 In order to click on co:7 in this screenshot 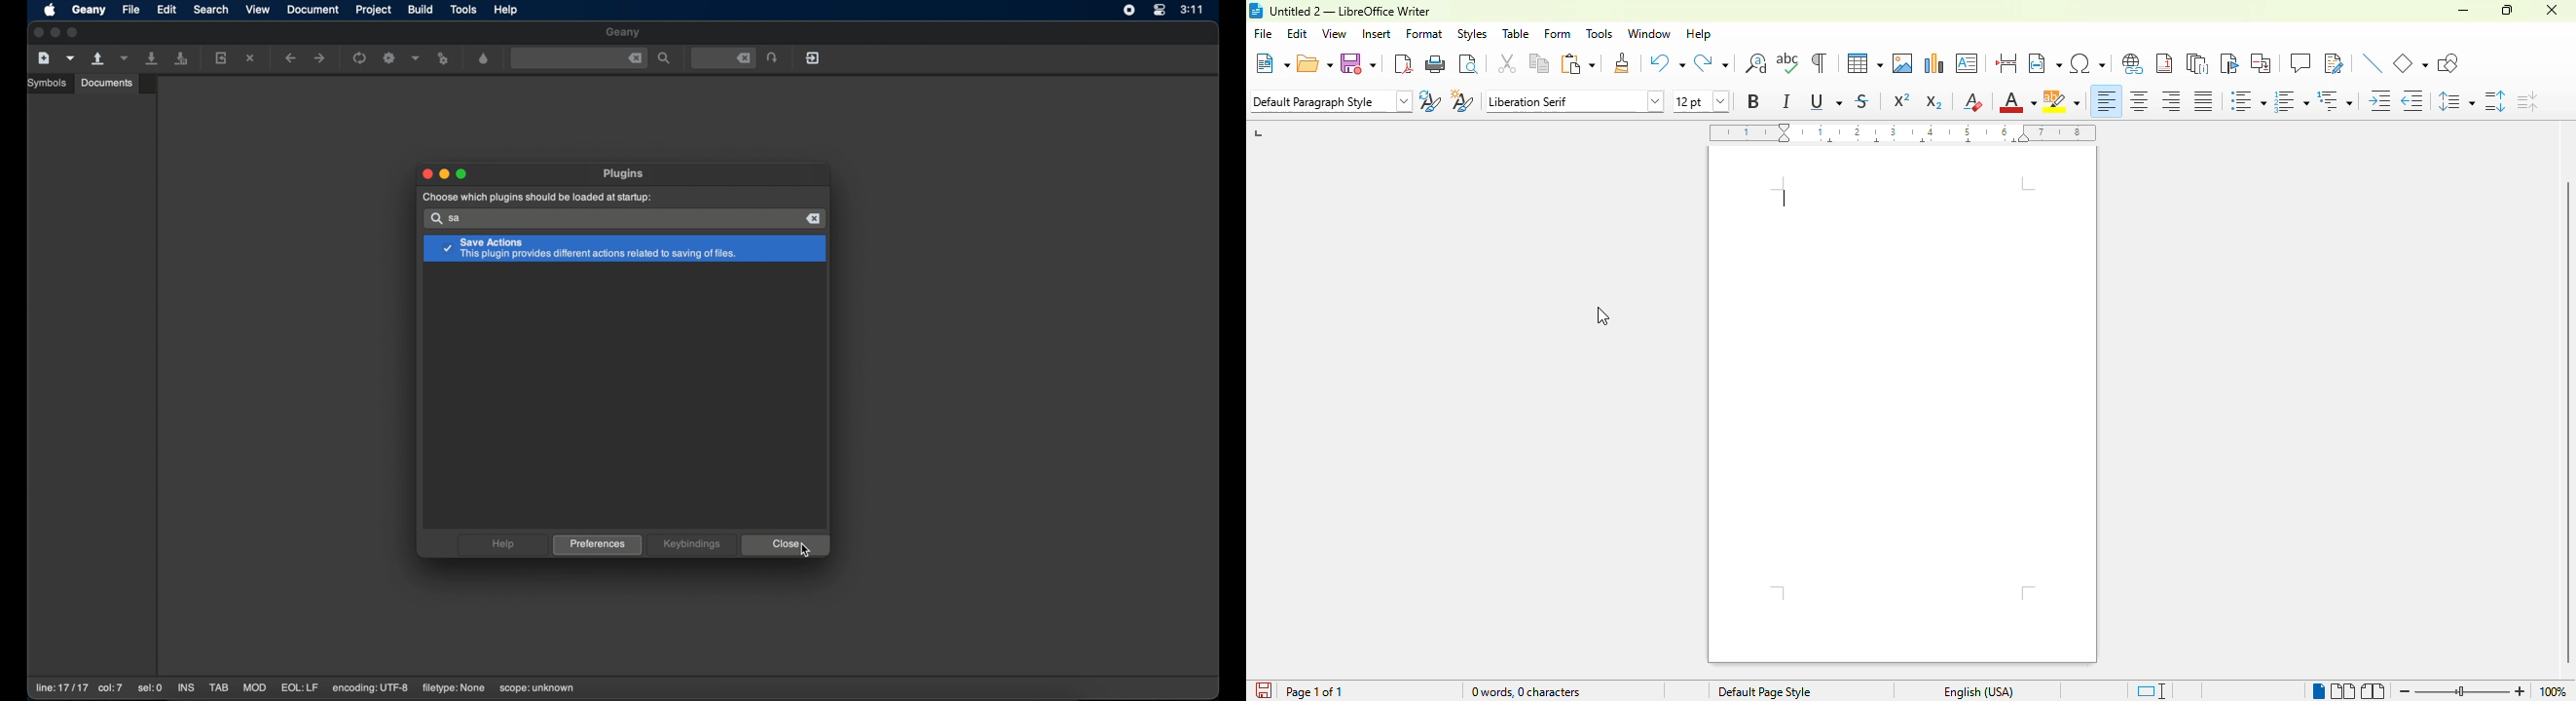, I will do `click(110, 689)`.